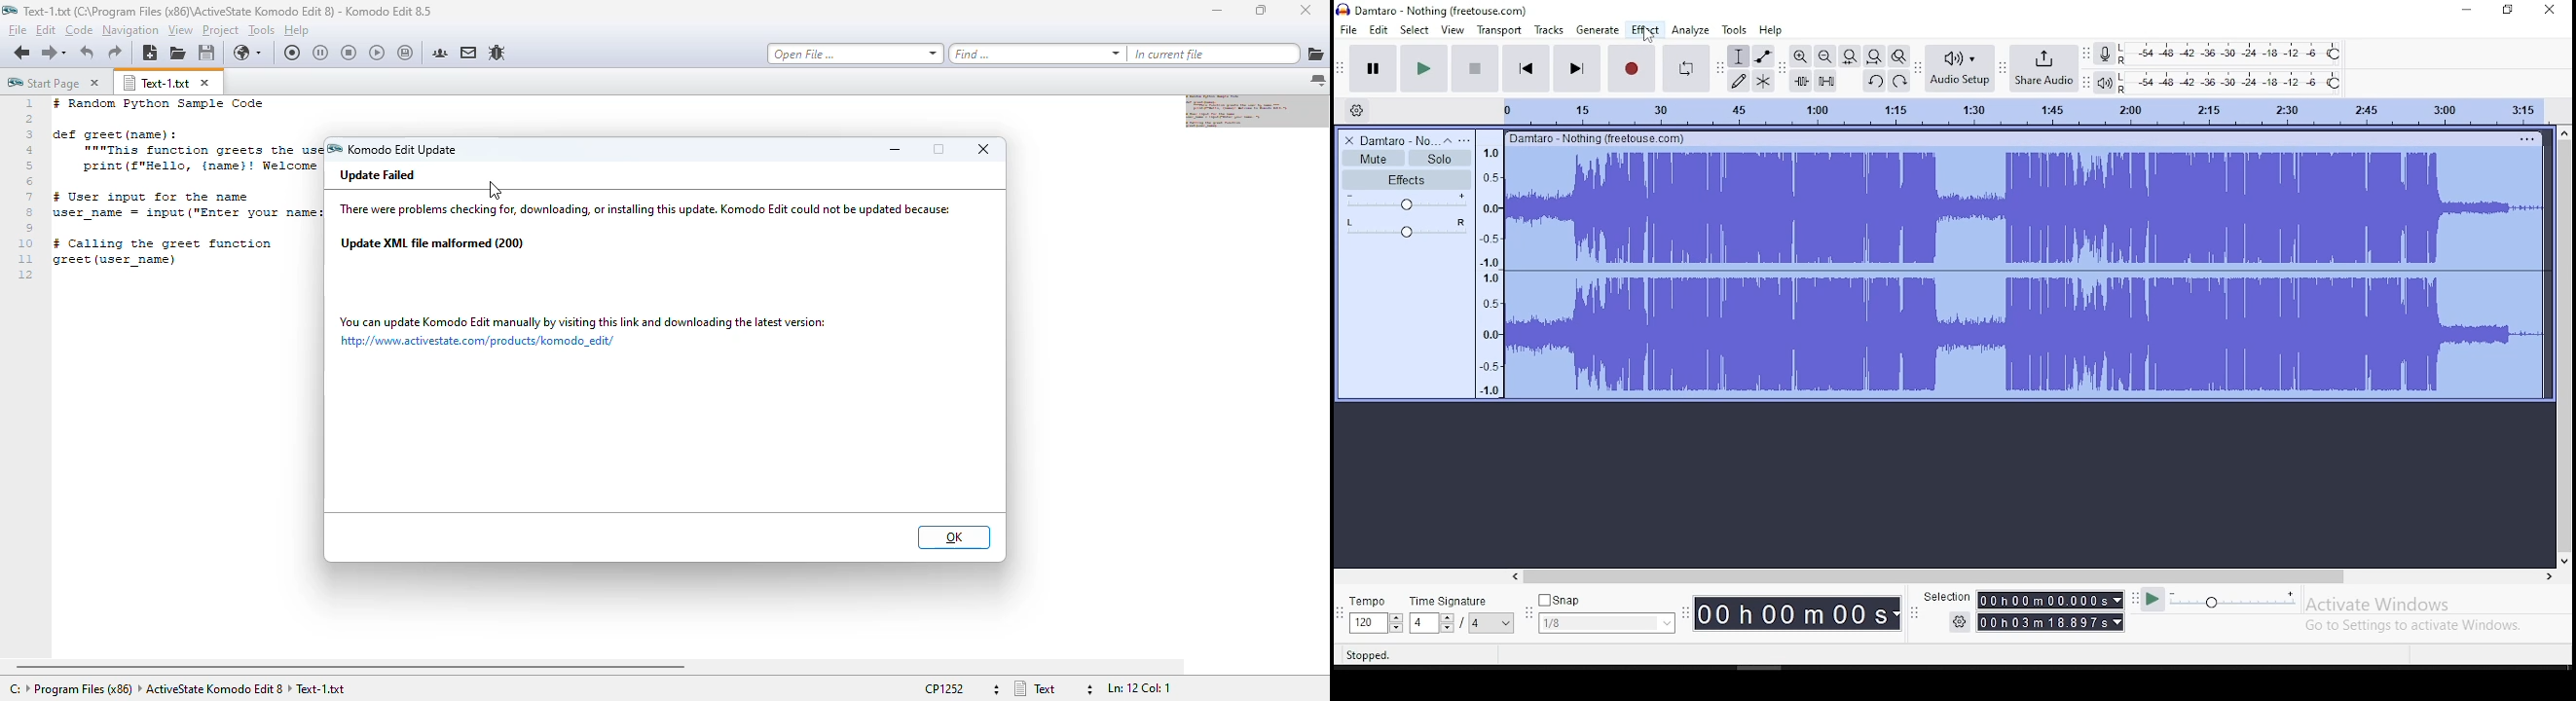 The width and height of the screenshot is (2576, 728). I want to click on stop, so click(1475, 67).